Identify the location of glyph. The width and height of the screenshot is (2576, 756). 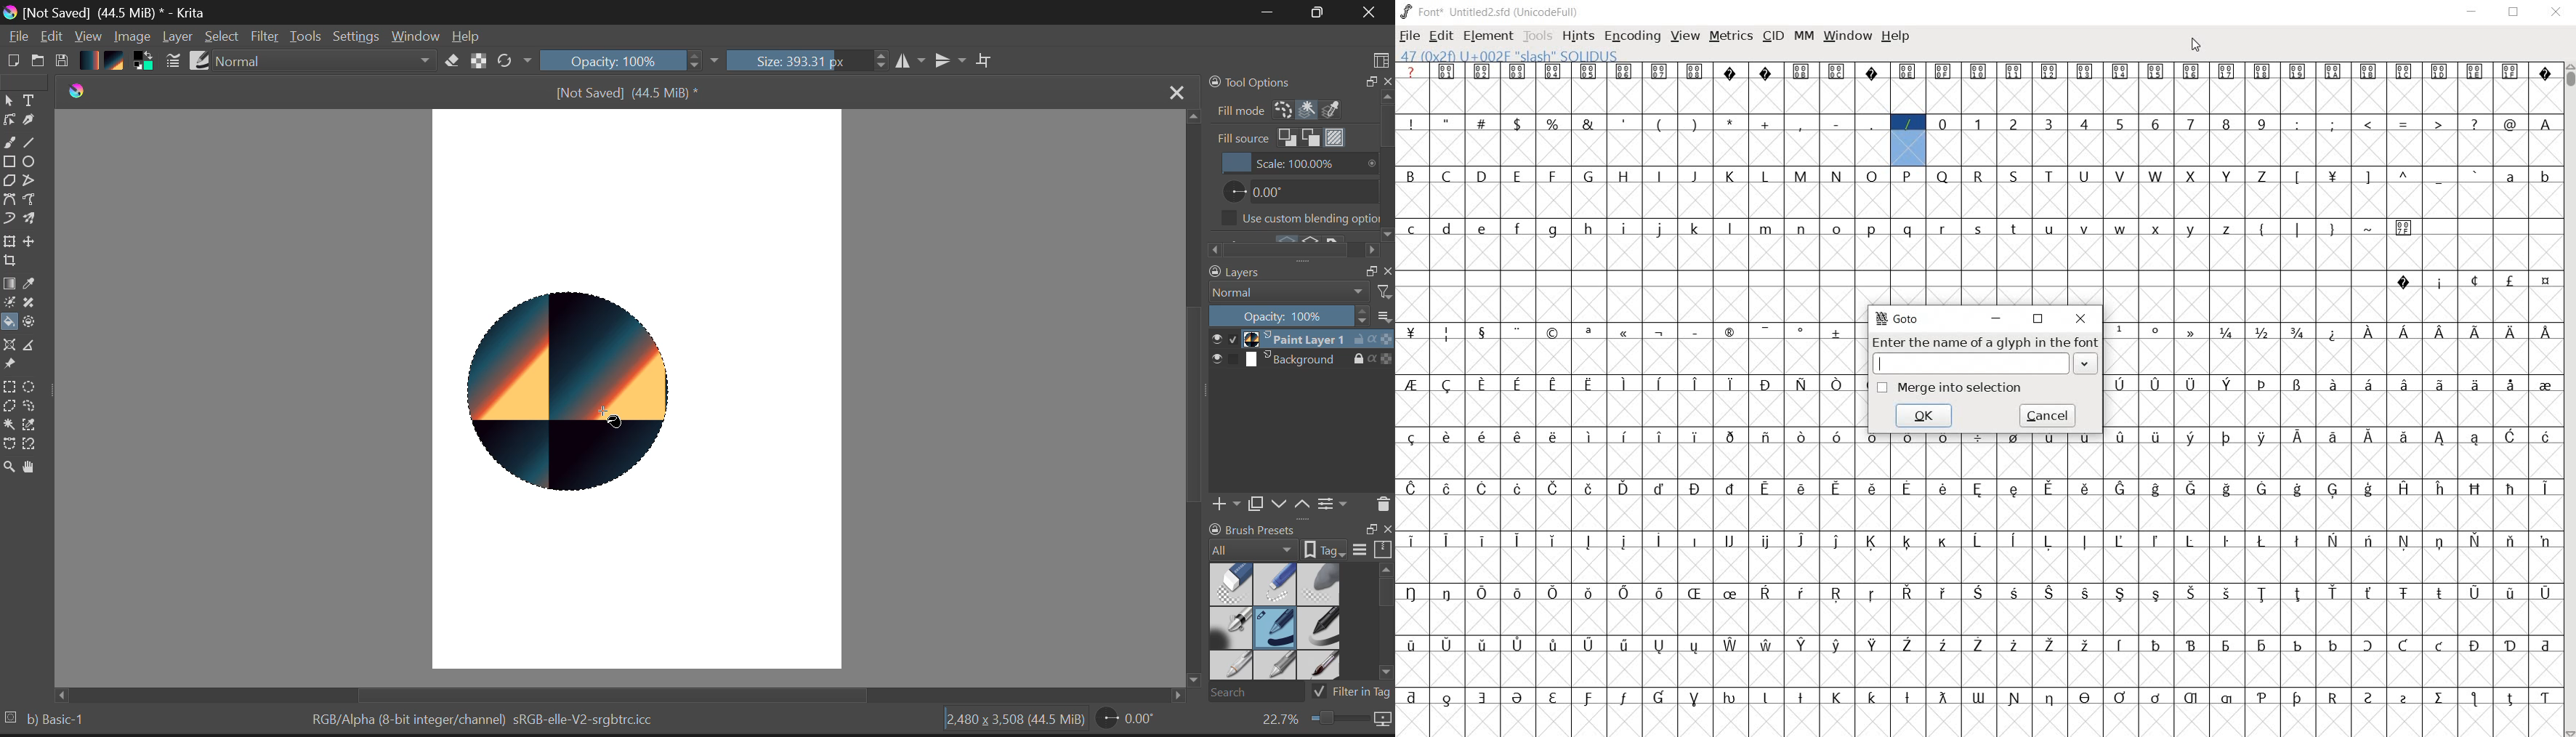
(2155, 72).